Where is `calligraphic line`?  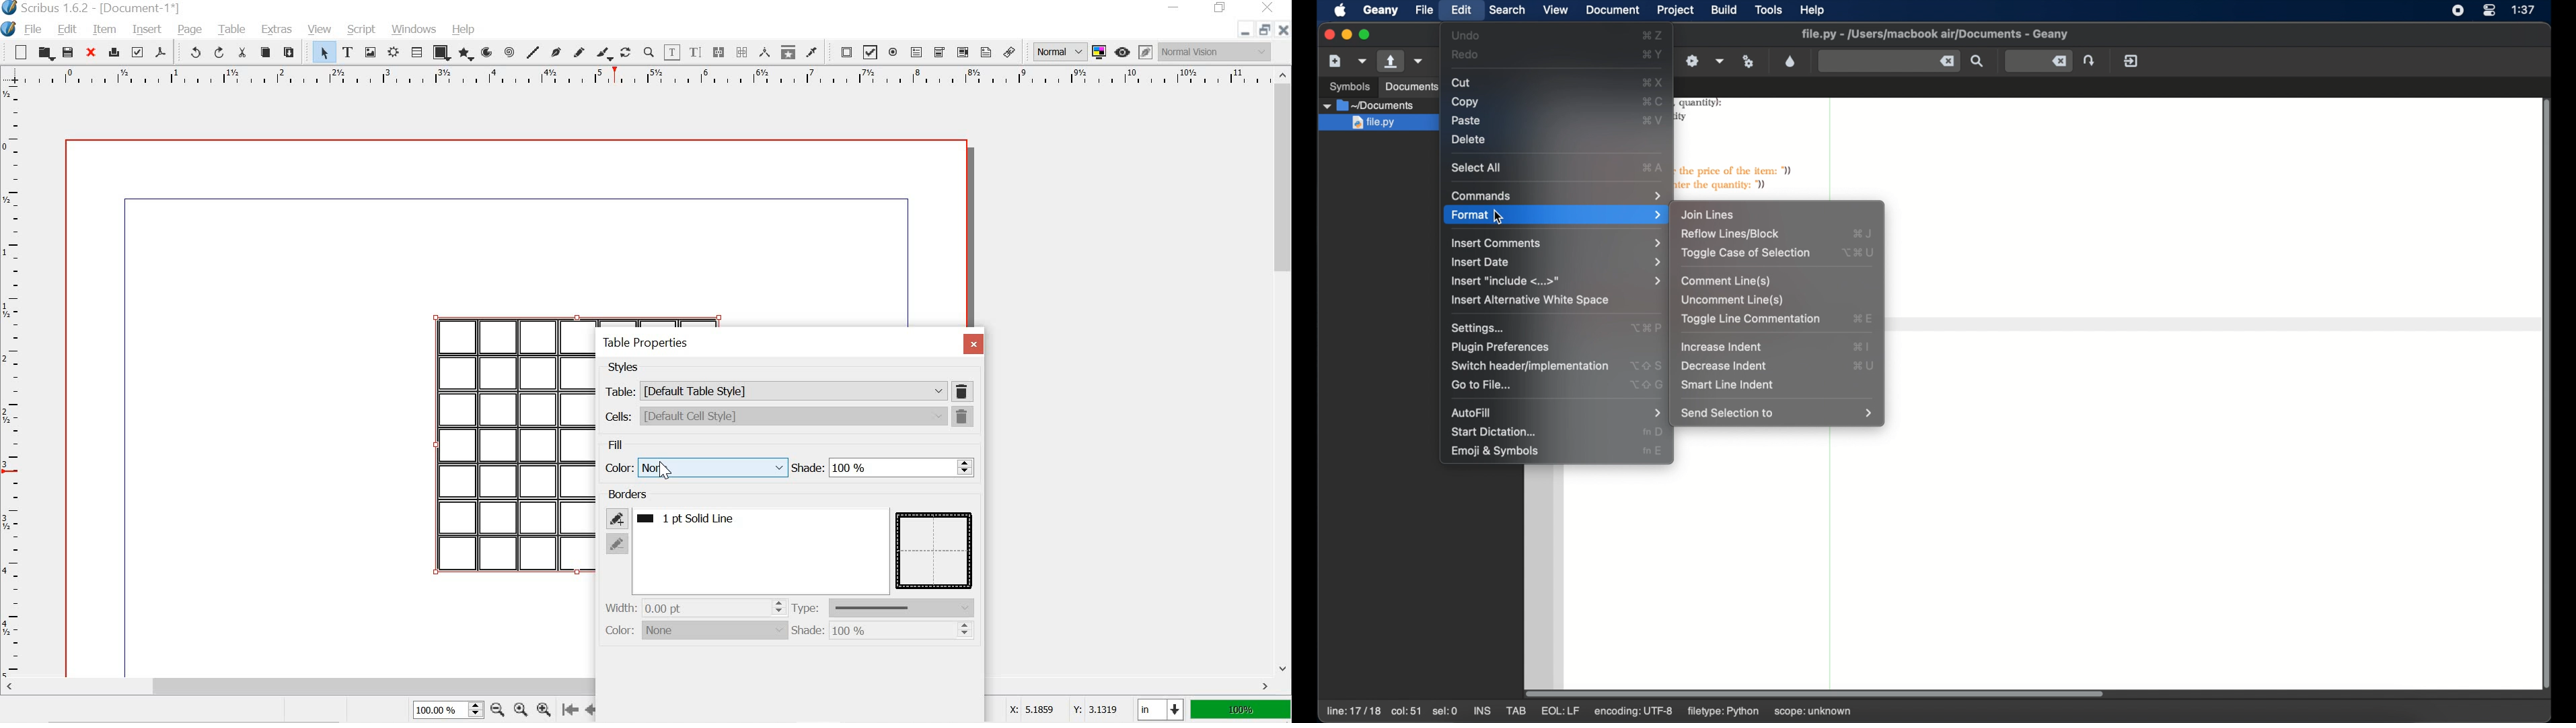
calligraphic line is located at coordinates (603, 53).